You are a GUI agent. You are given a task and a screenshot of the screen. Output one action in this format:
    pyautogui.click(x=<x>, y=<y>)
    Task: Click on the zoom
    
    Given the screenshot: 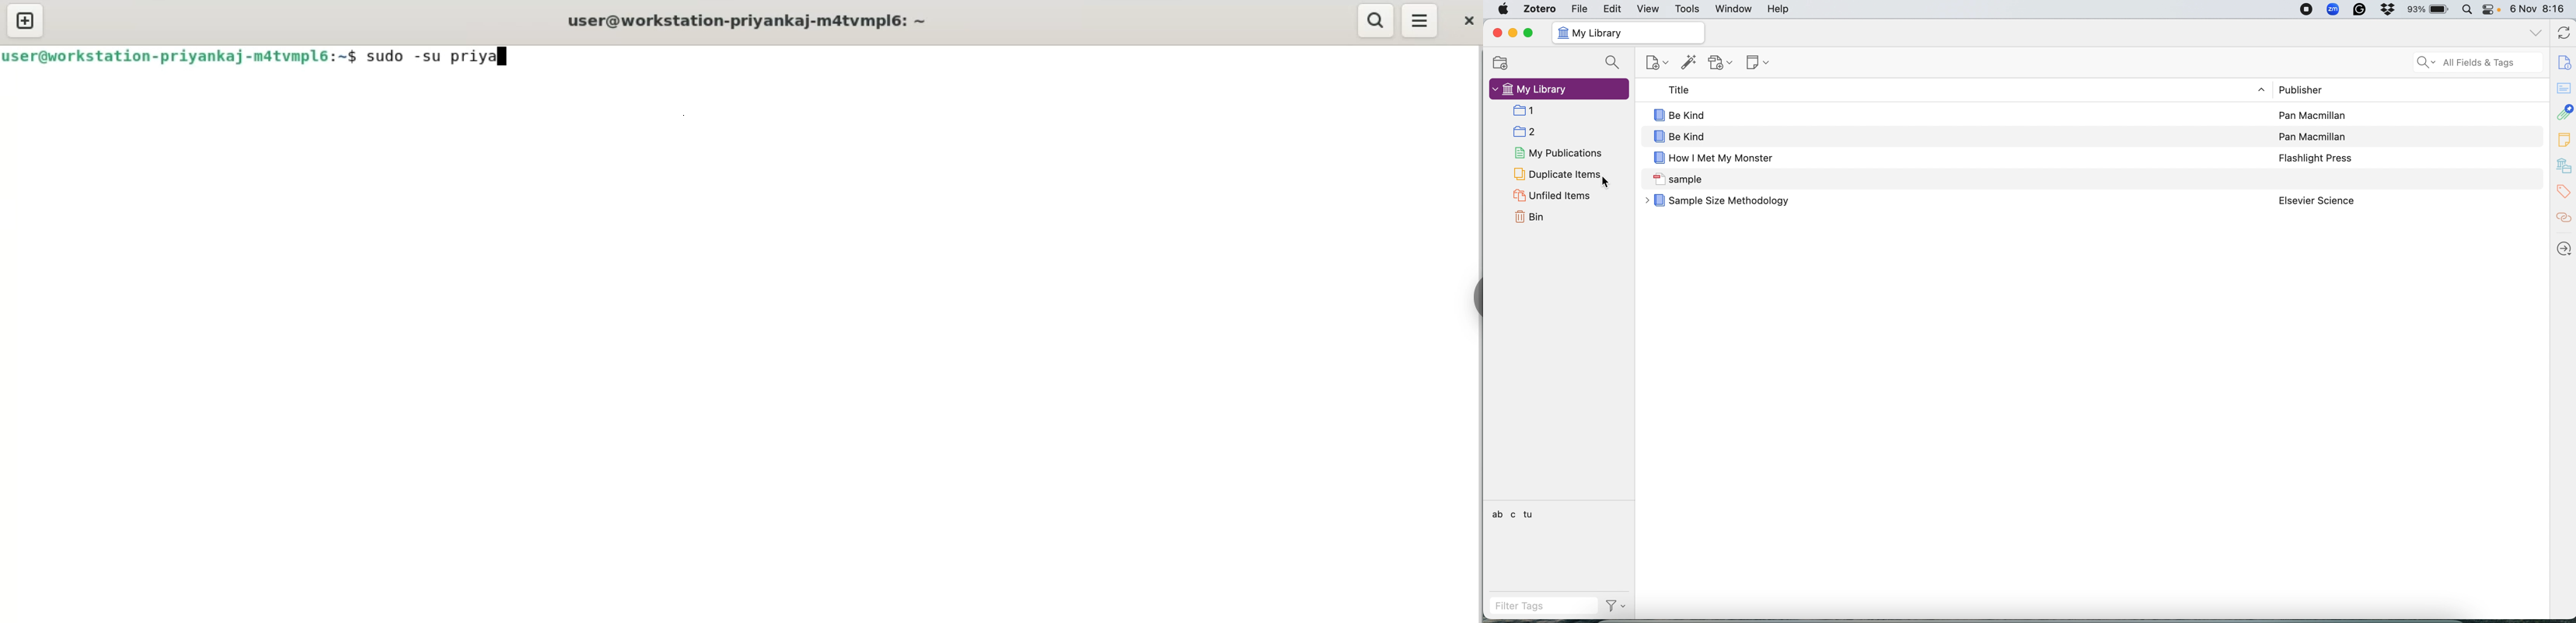 What is the action you would take?
    pyautogui.click(x=2334, y=9)
    